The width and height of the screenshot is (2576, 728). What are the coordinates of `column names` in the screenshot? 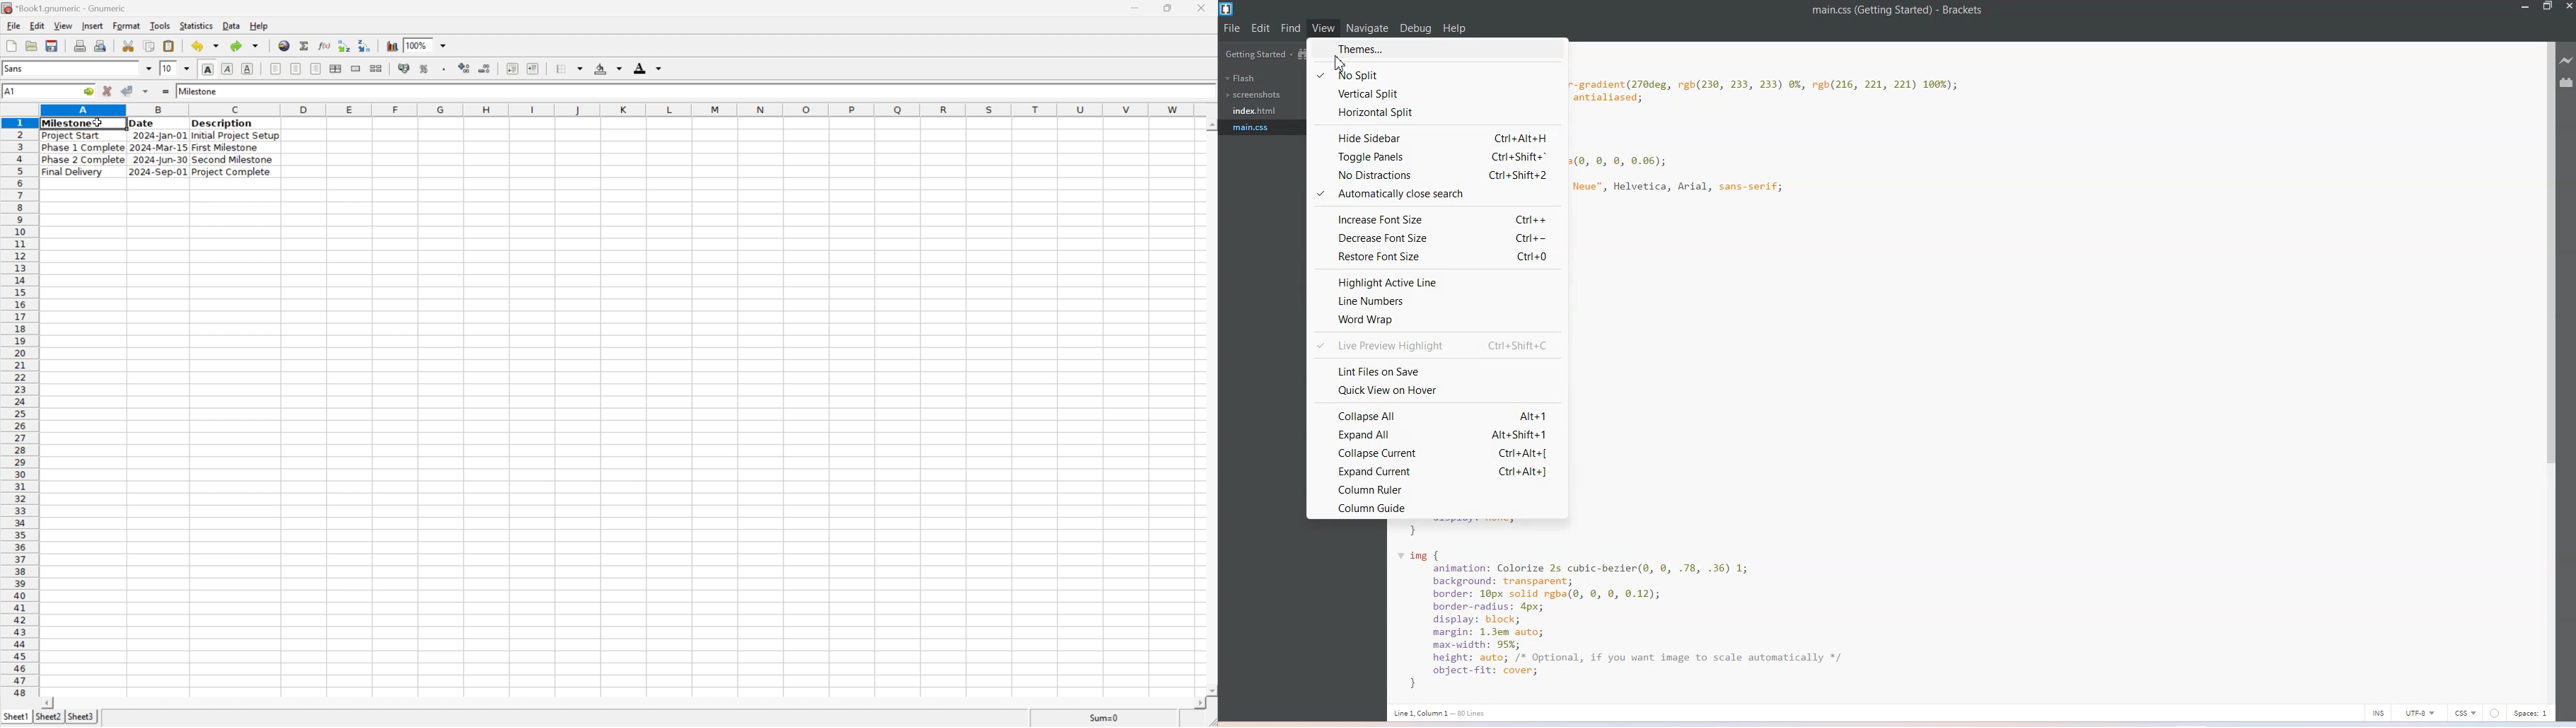 It's located at (619, 109).